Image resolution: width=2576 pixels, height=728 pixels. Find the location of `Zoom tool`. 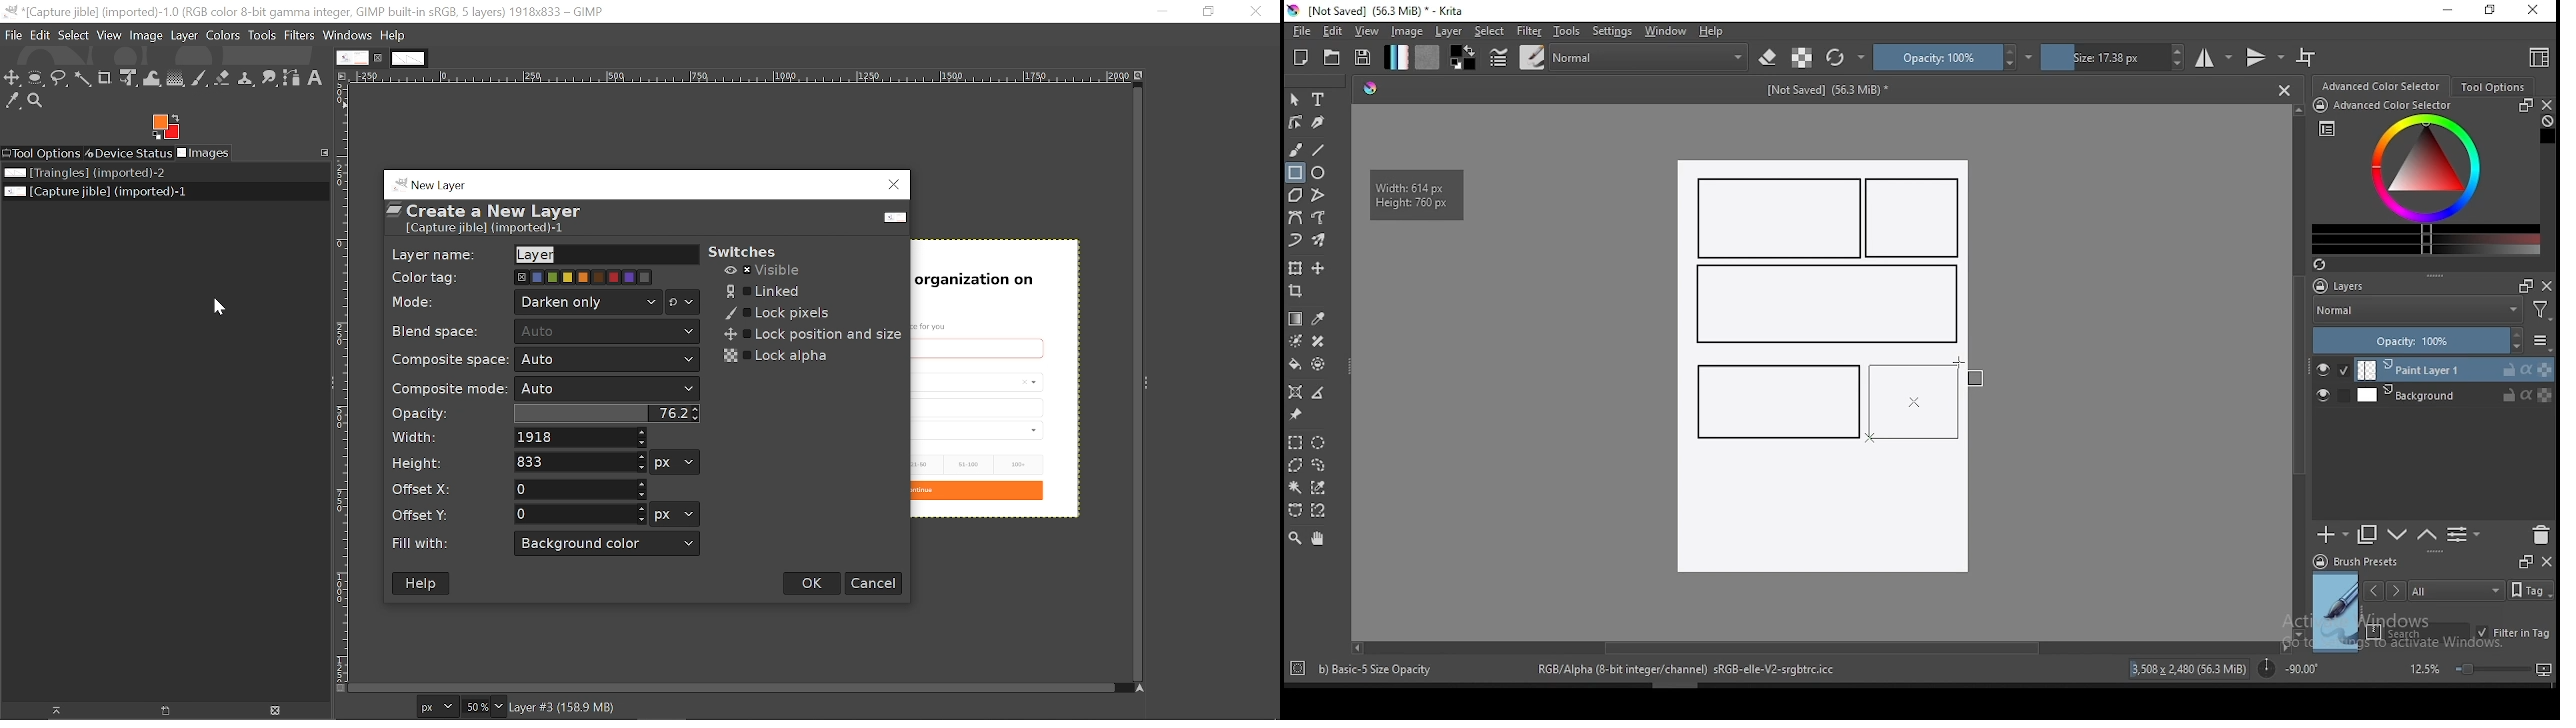

Zoom tool is located at coordinates (39, 102).